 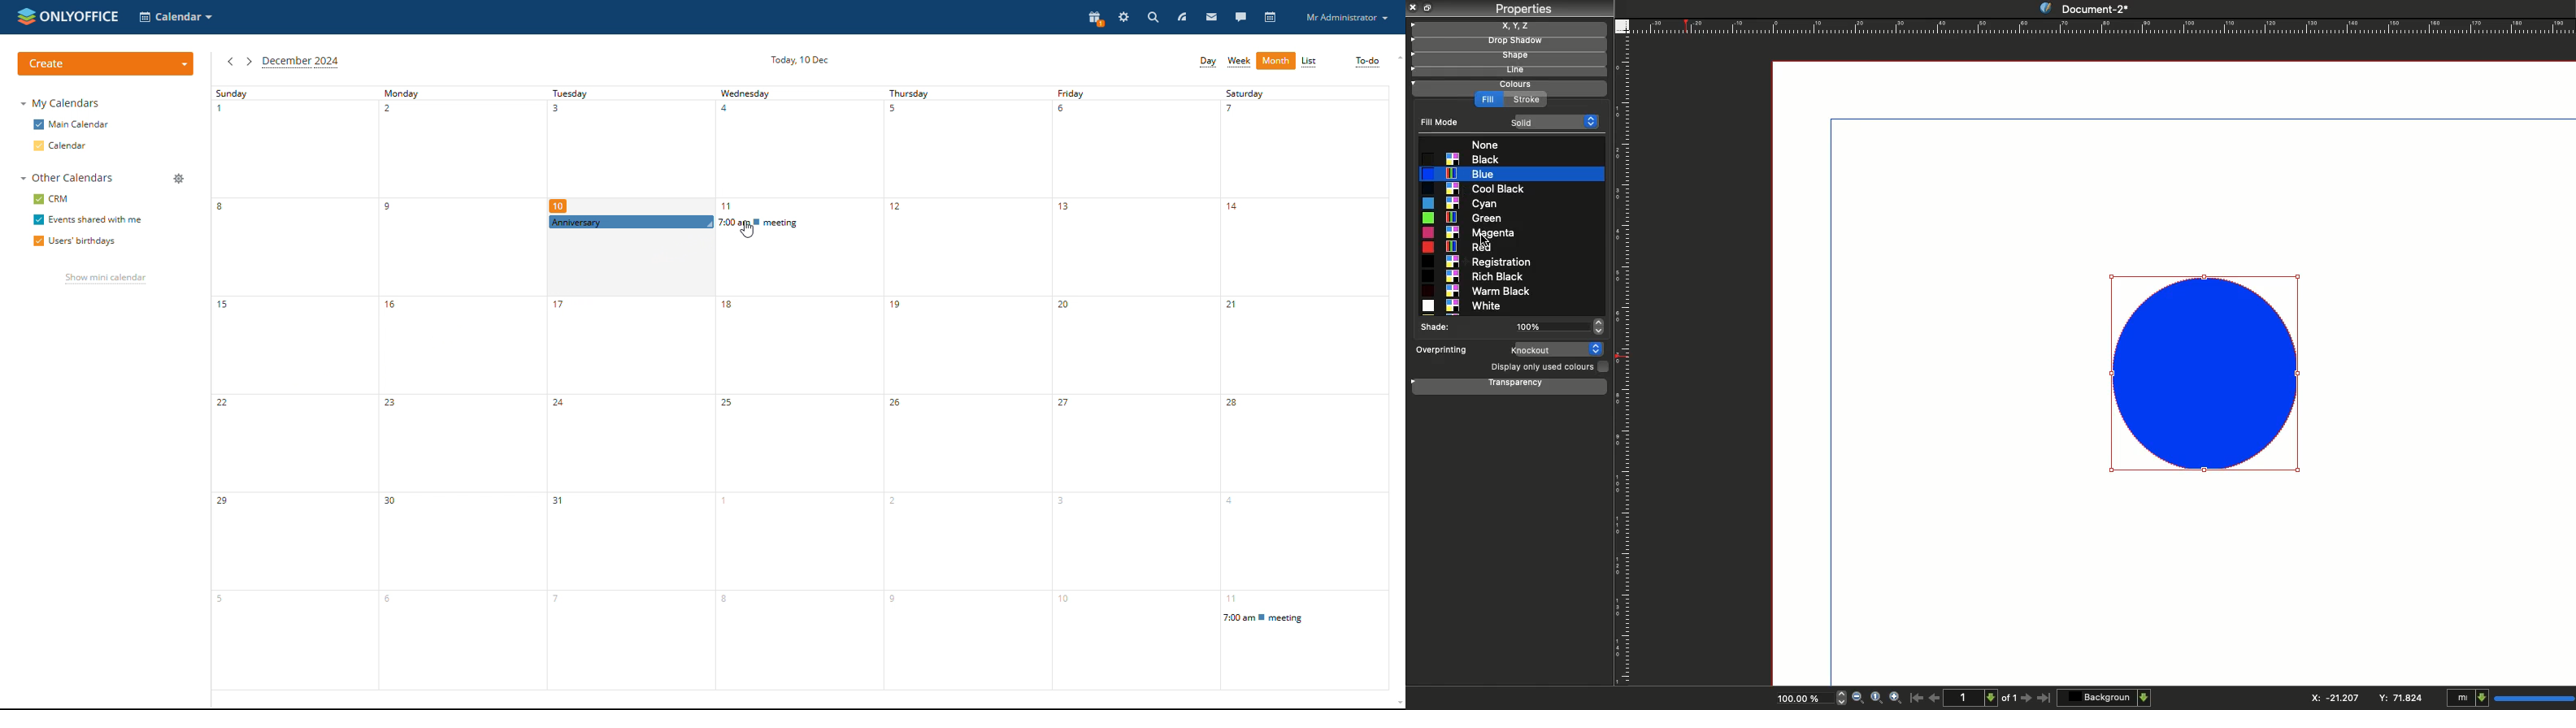 What do you see at coordinates (1441, 122) in the screenshot?
I see `Fill mode` at bounding box center [1441, 122].